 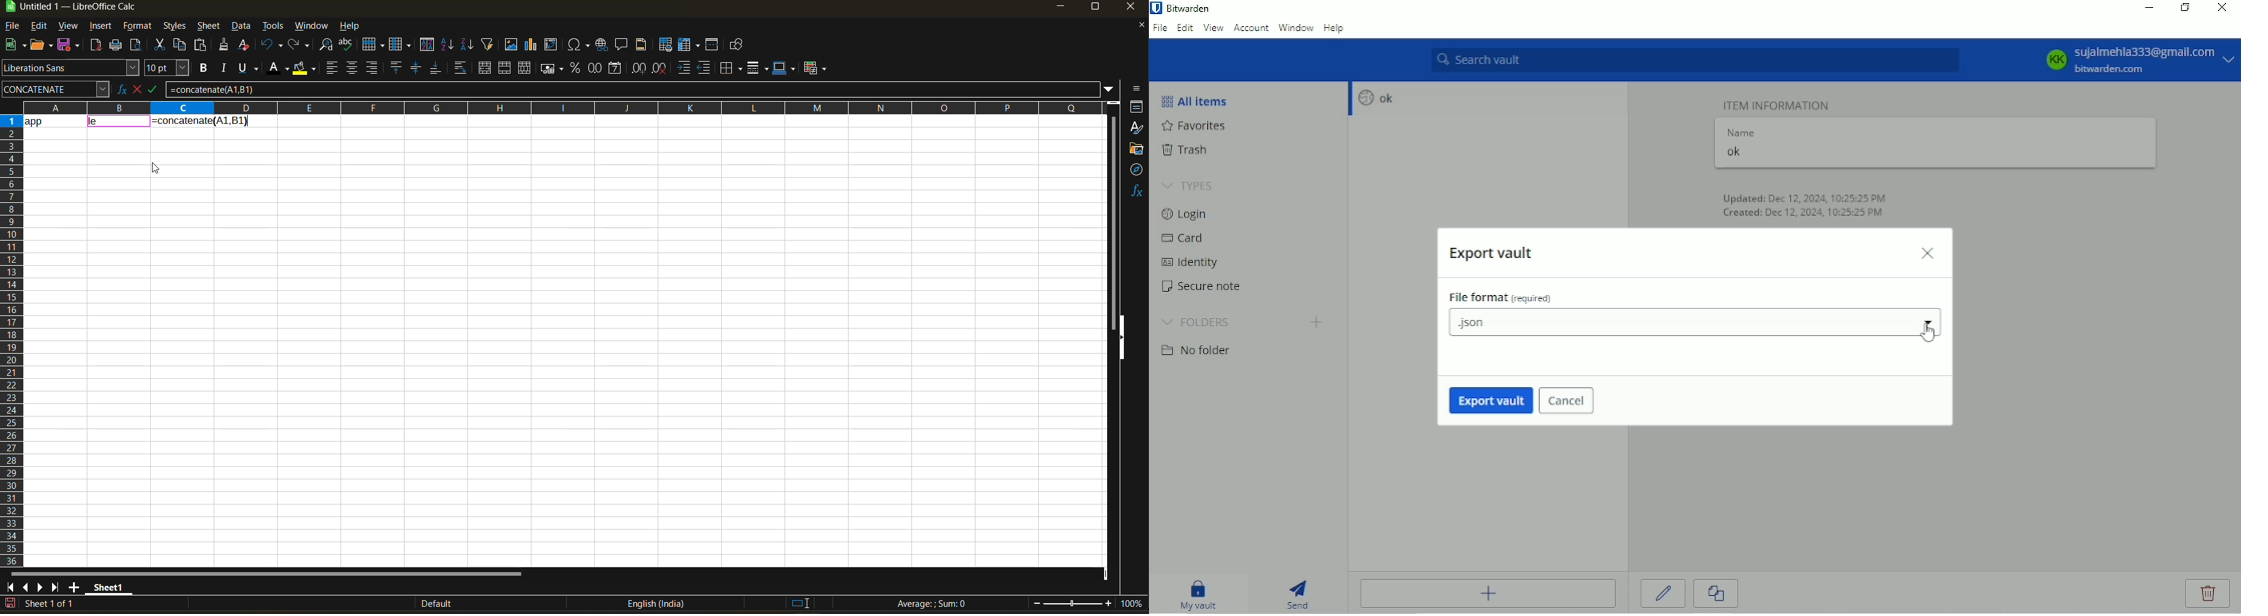 What do you see at coordinates (1133, 604) in the screenshot?
I see `zoom factor` at bounding box center [1133, 604].